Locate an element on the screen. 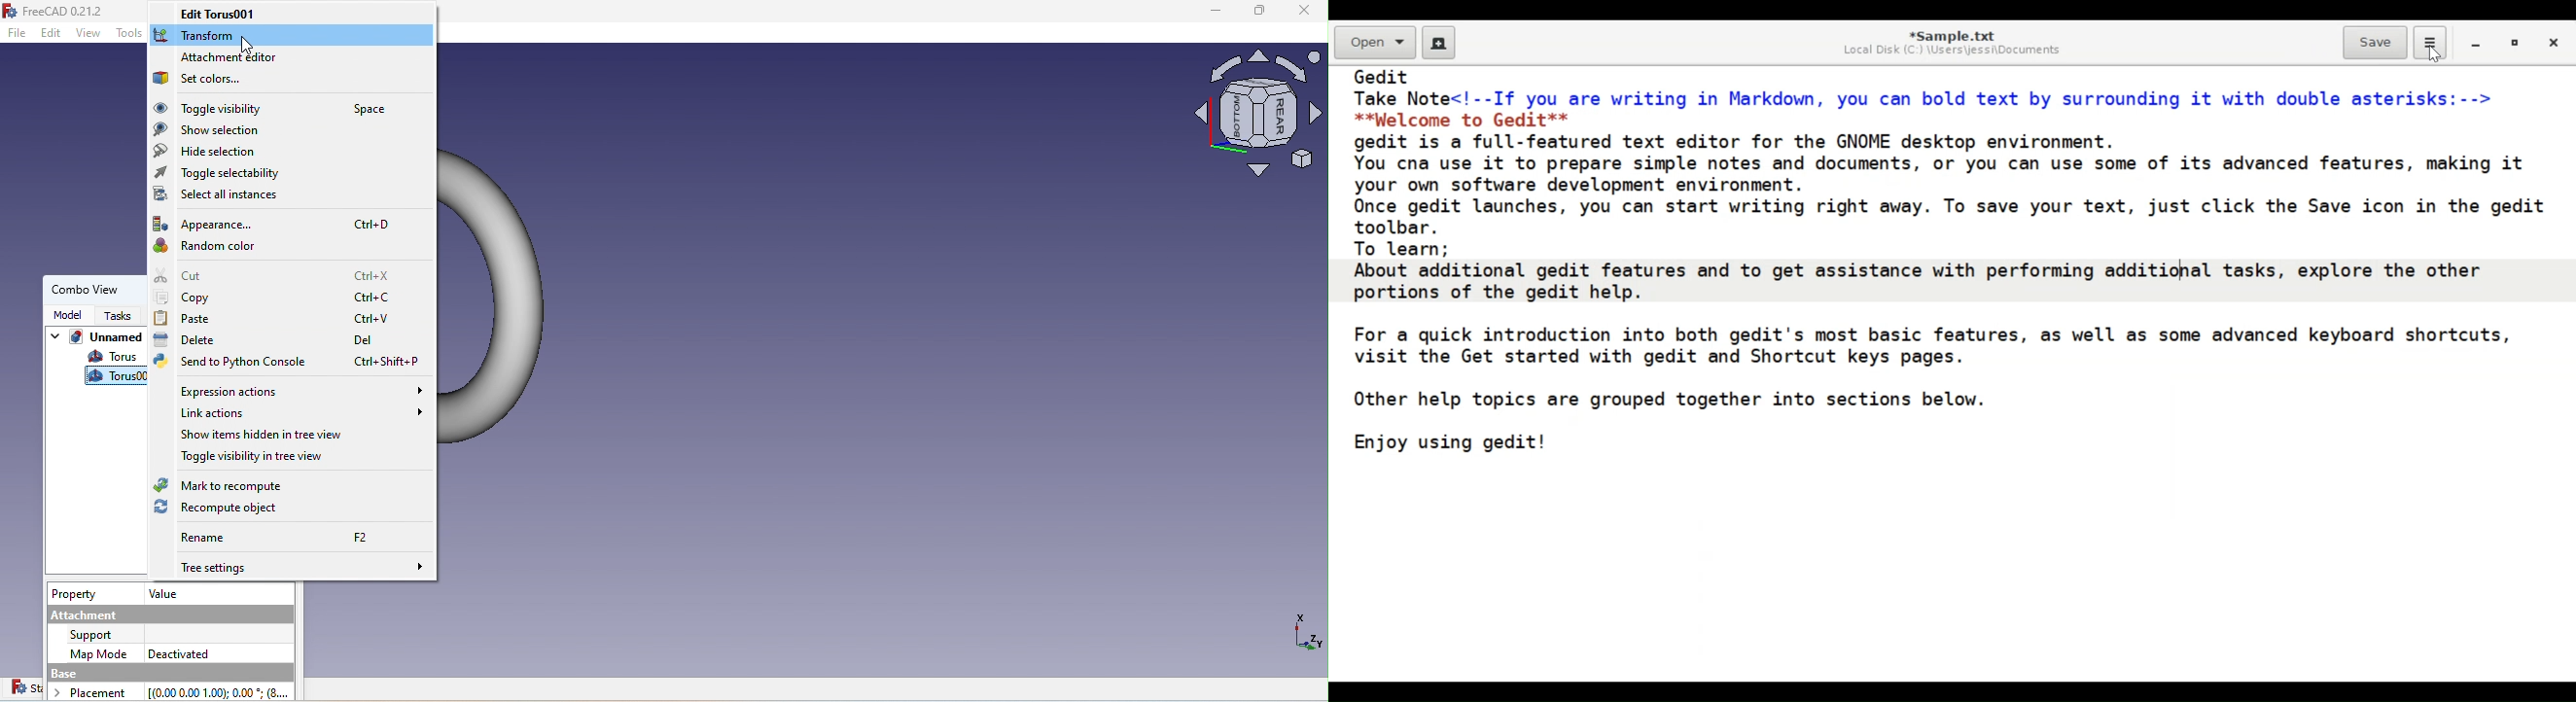 The width and height of the screenshot is (2576, 728). Edit is located at coordinates (52, 34).